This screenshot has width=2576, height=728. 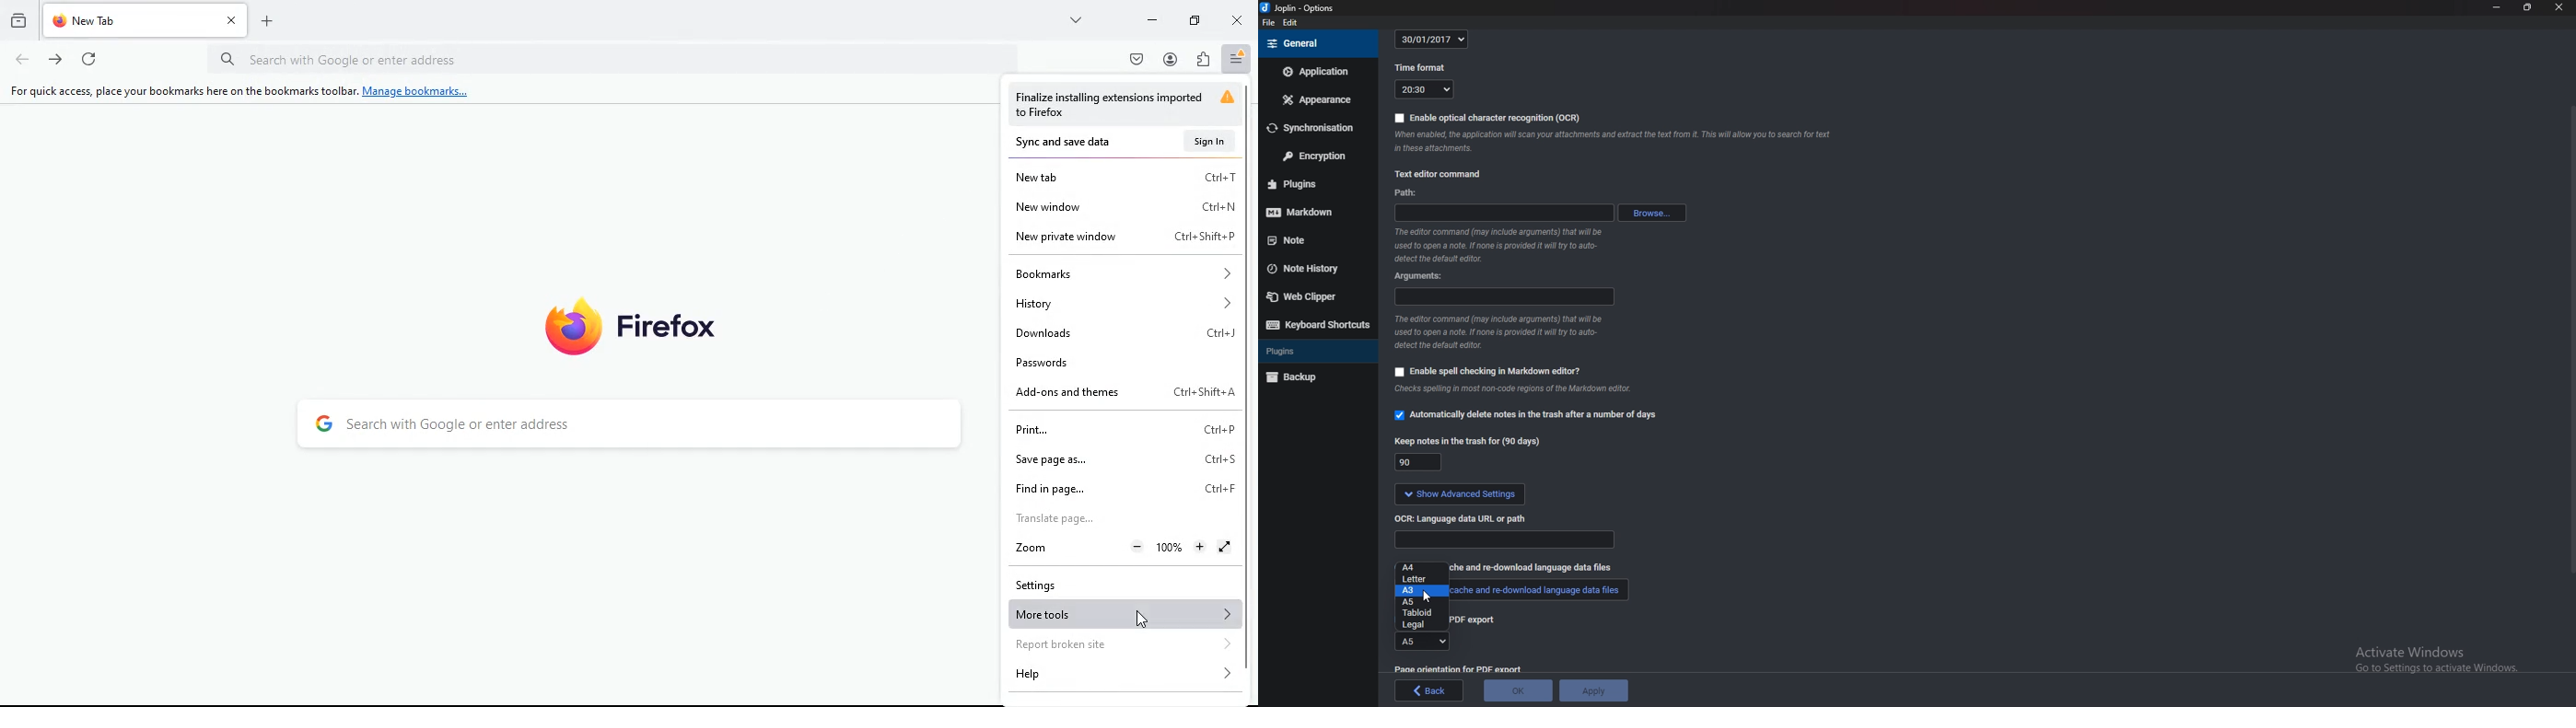 I want to click on Web clipper, so click(x=1310, y=297).